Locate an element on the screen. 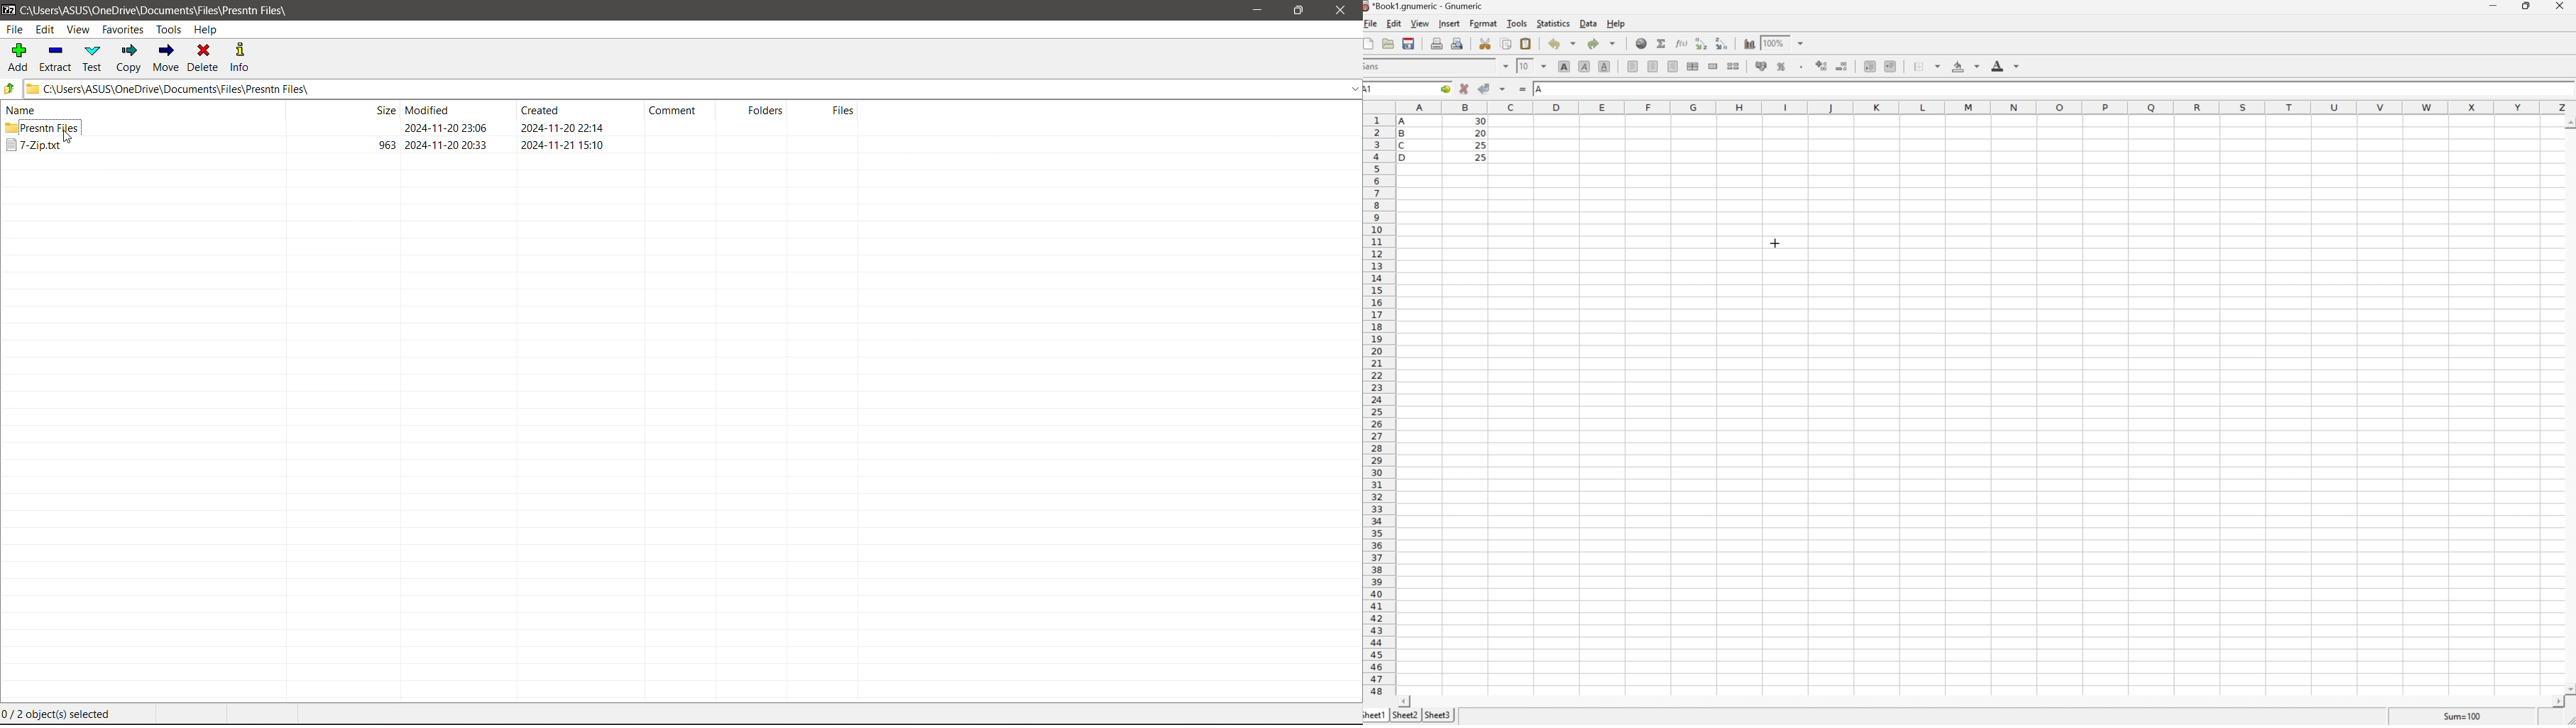  Copy the selection is located at coordinates (1506, 44).